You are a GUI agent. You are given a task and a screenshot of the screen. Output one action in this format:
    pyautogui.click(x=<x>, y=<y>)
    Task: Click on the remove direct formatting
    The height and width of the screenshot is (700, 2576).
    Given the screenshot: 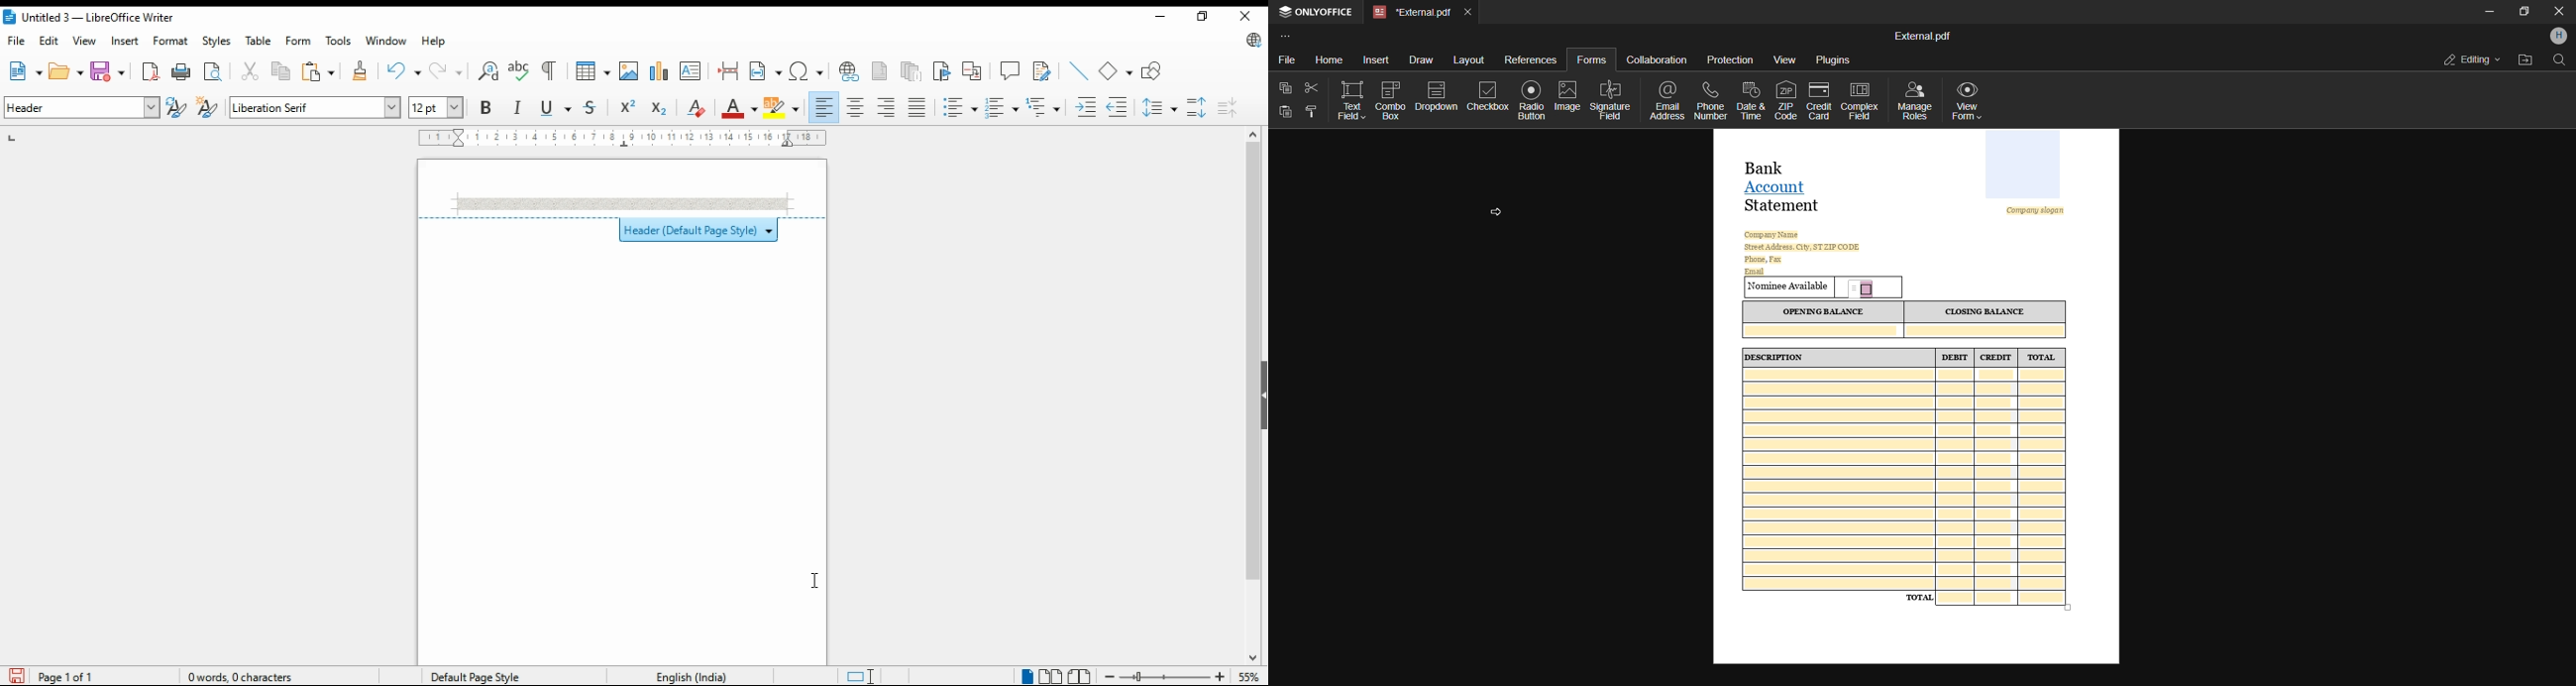 What is the action you would take?
    pyautogui.click(x=696, y=107)
    